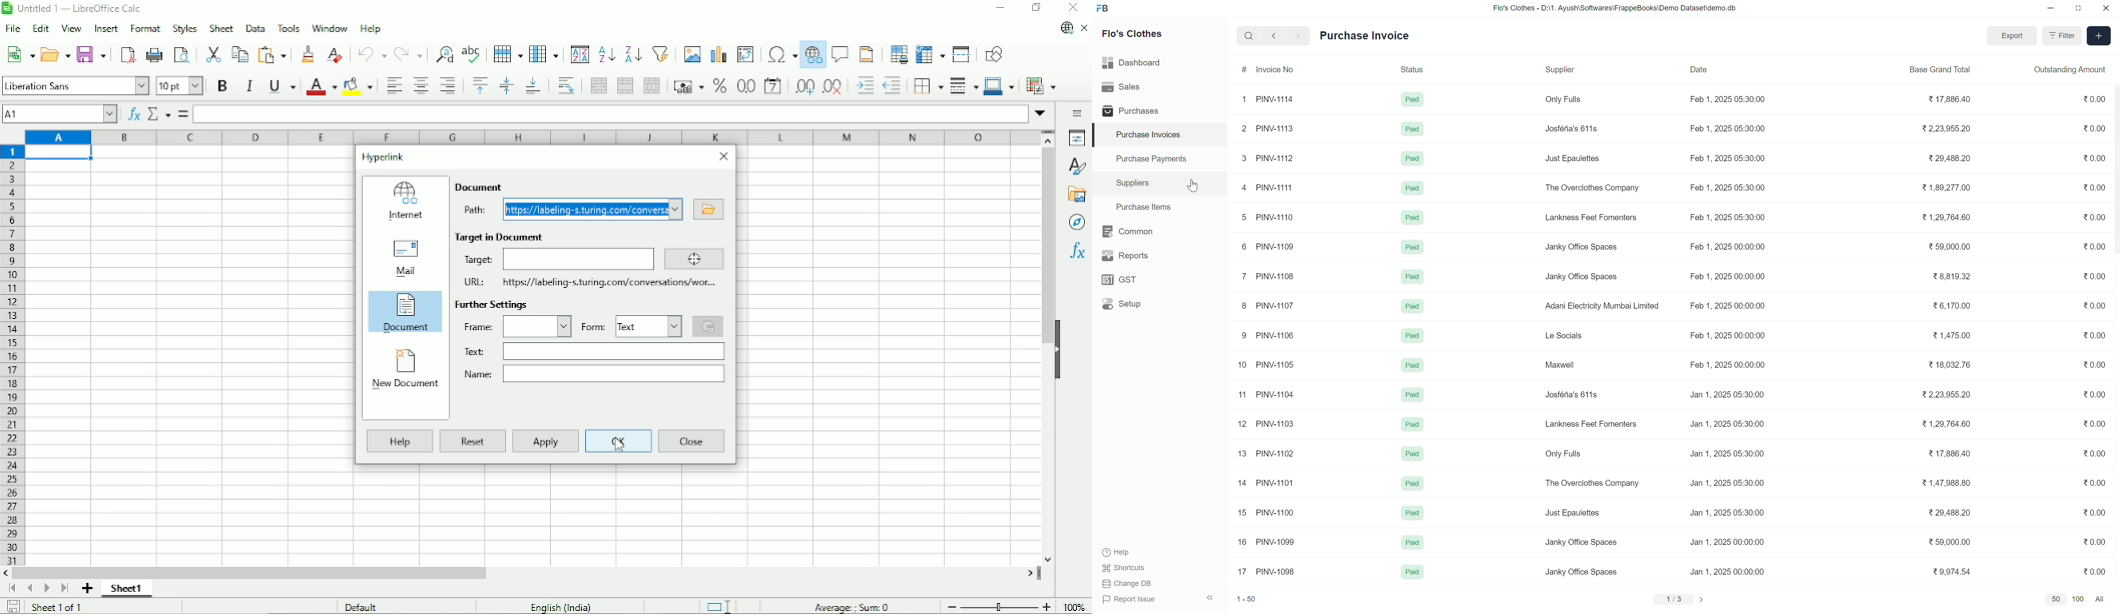 This screenshot has width=2128, height=616. I want to click on Help, so click(1117, 553).